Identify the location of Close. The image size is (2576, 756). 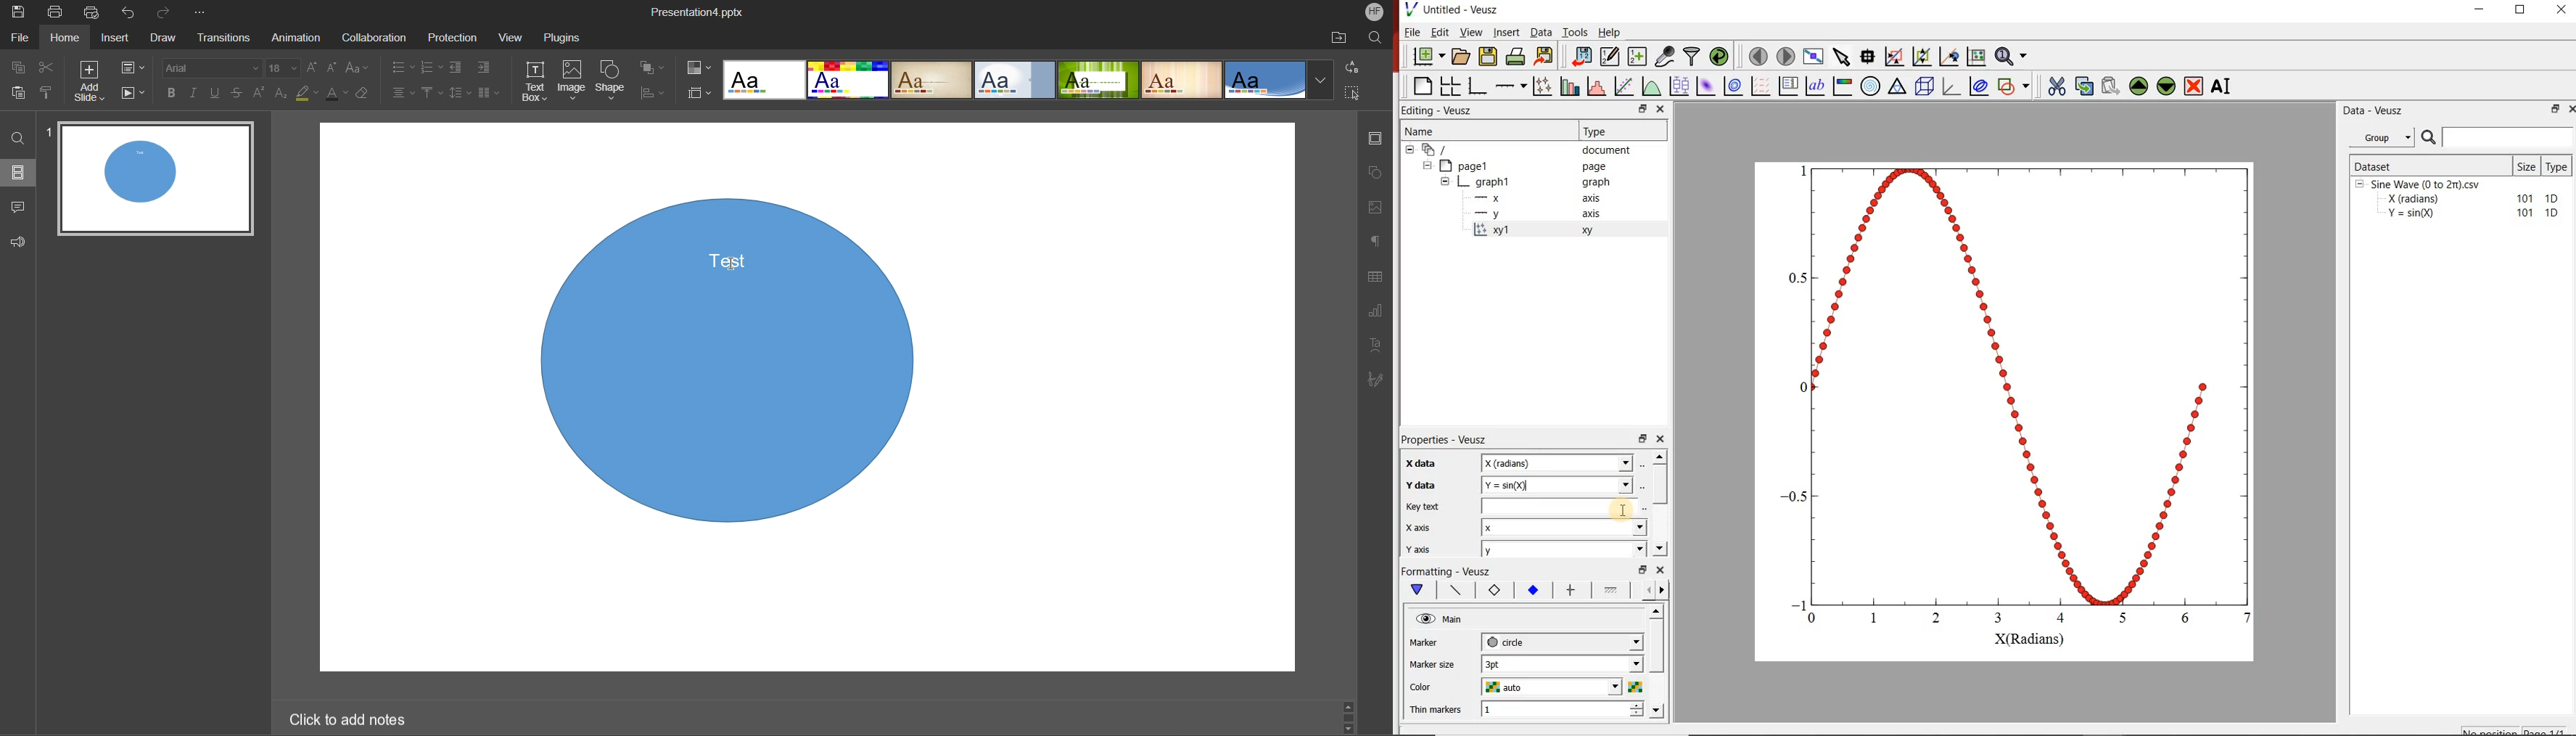
(2563, 9).